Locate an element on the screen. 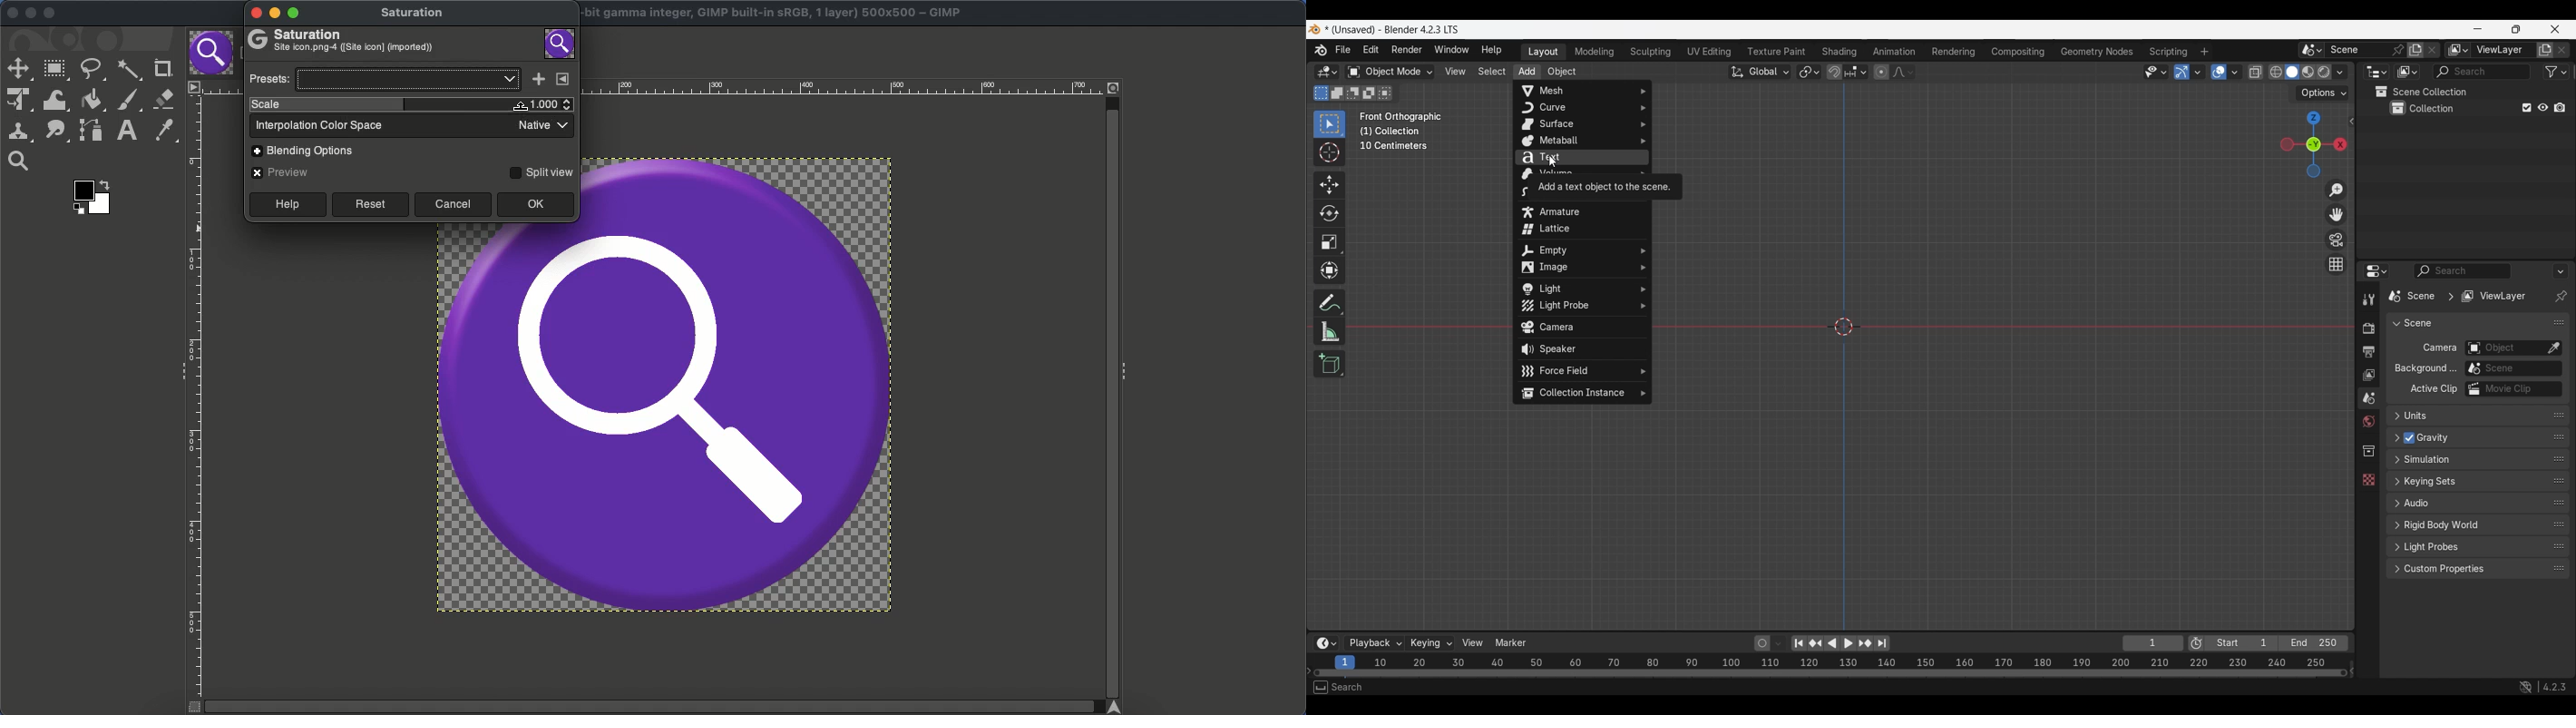 The image size is (2576, 728). Click to expand Rigid body world is located at coordinates (2470, 524).